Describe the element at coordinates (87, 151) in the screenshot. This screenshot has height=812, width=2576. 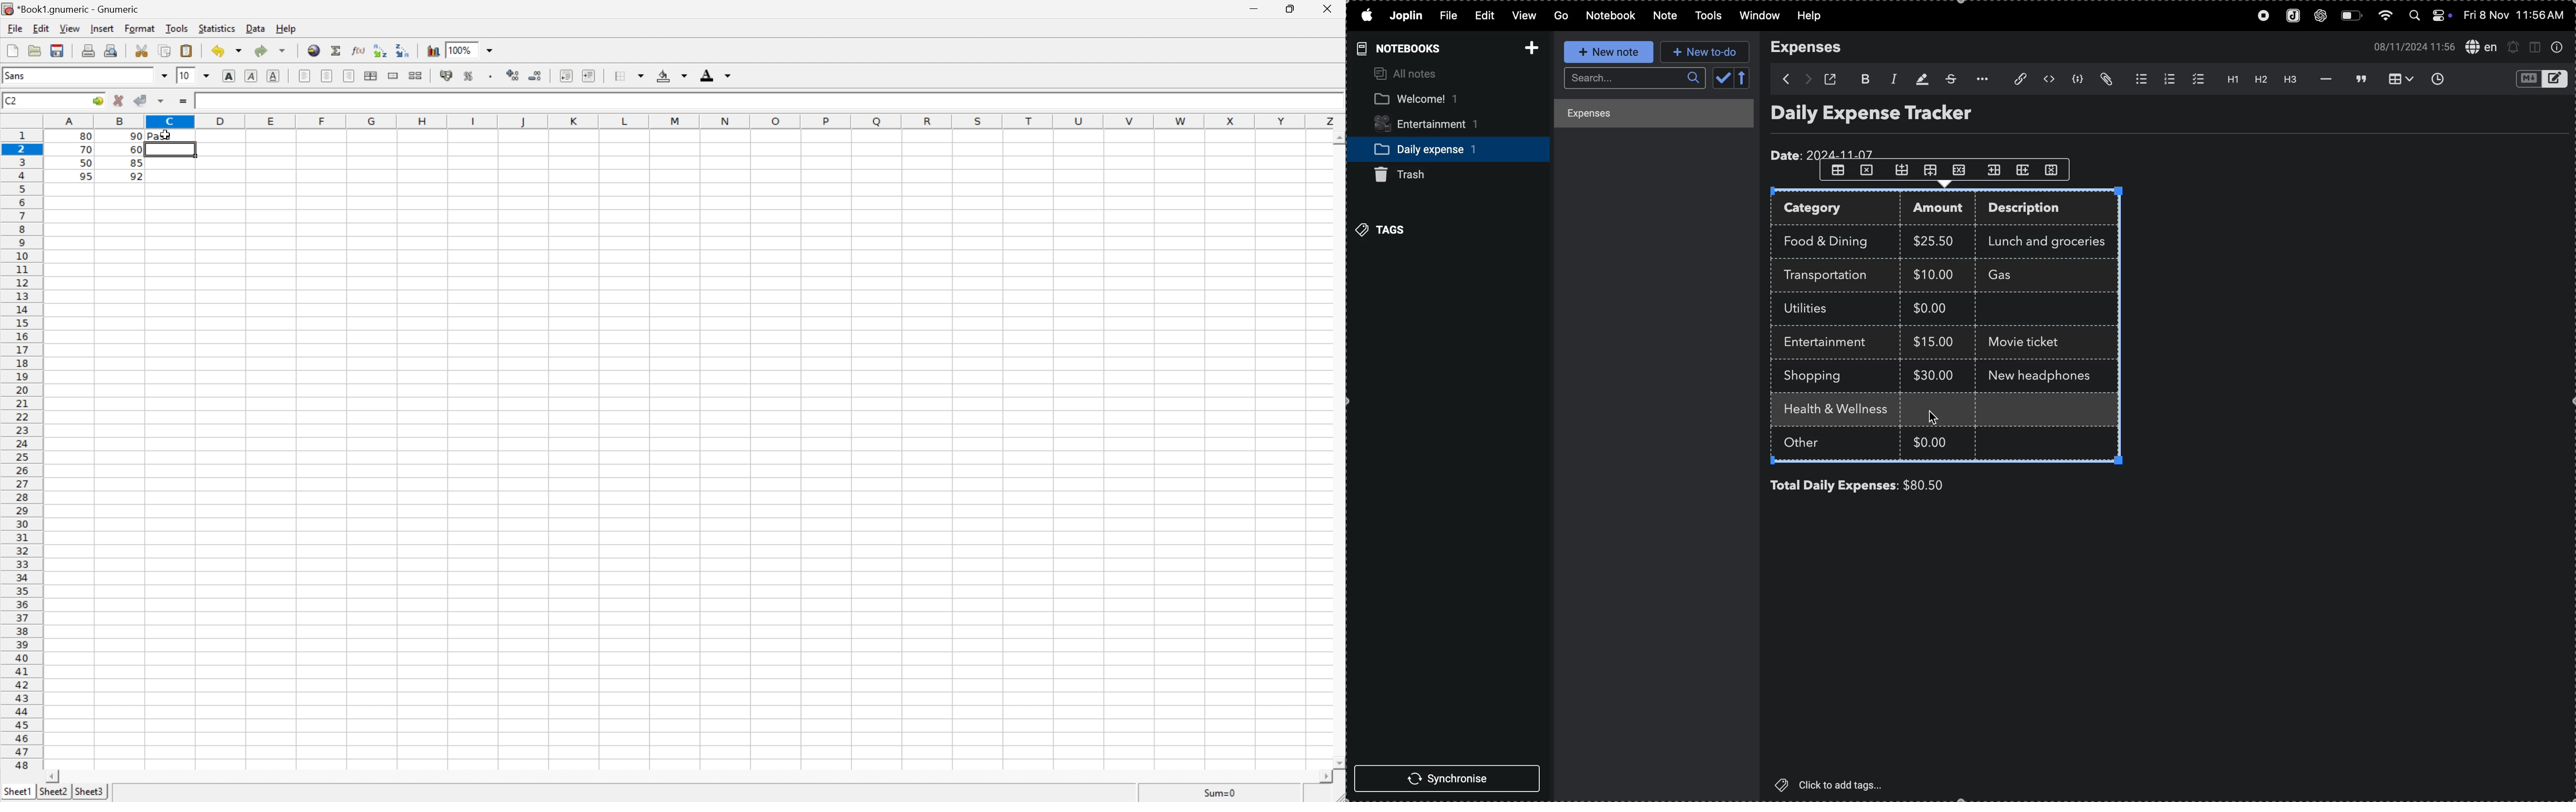
I see `70` at that location.